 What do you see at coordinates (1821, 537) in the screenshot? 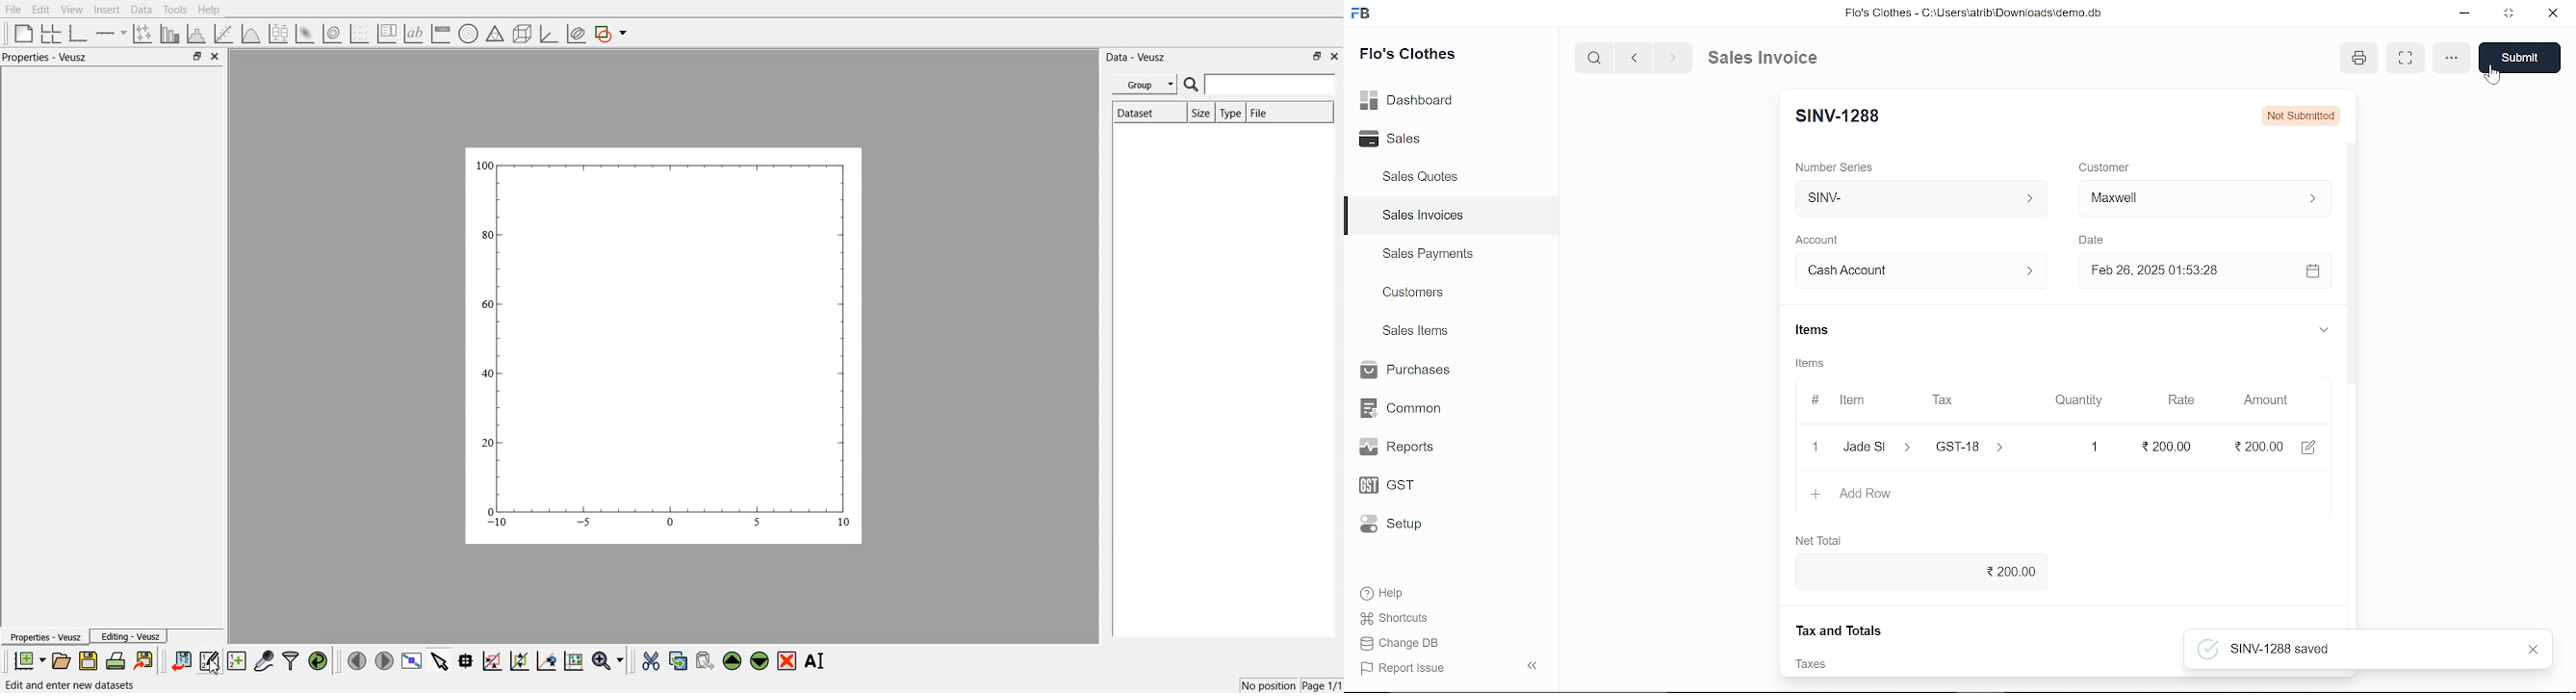
I see `Net Total` at bounding box center [1821, 537].